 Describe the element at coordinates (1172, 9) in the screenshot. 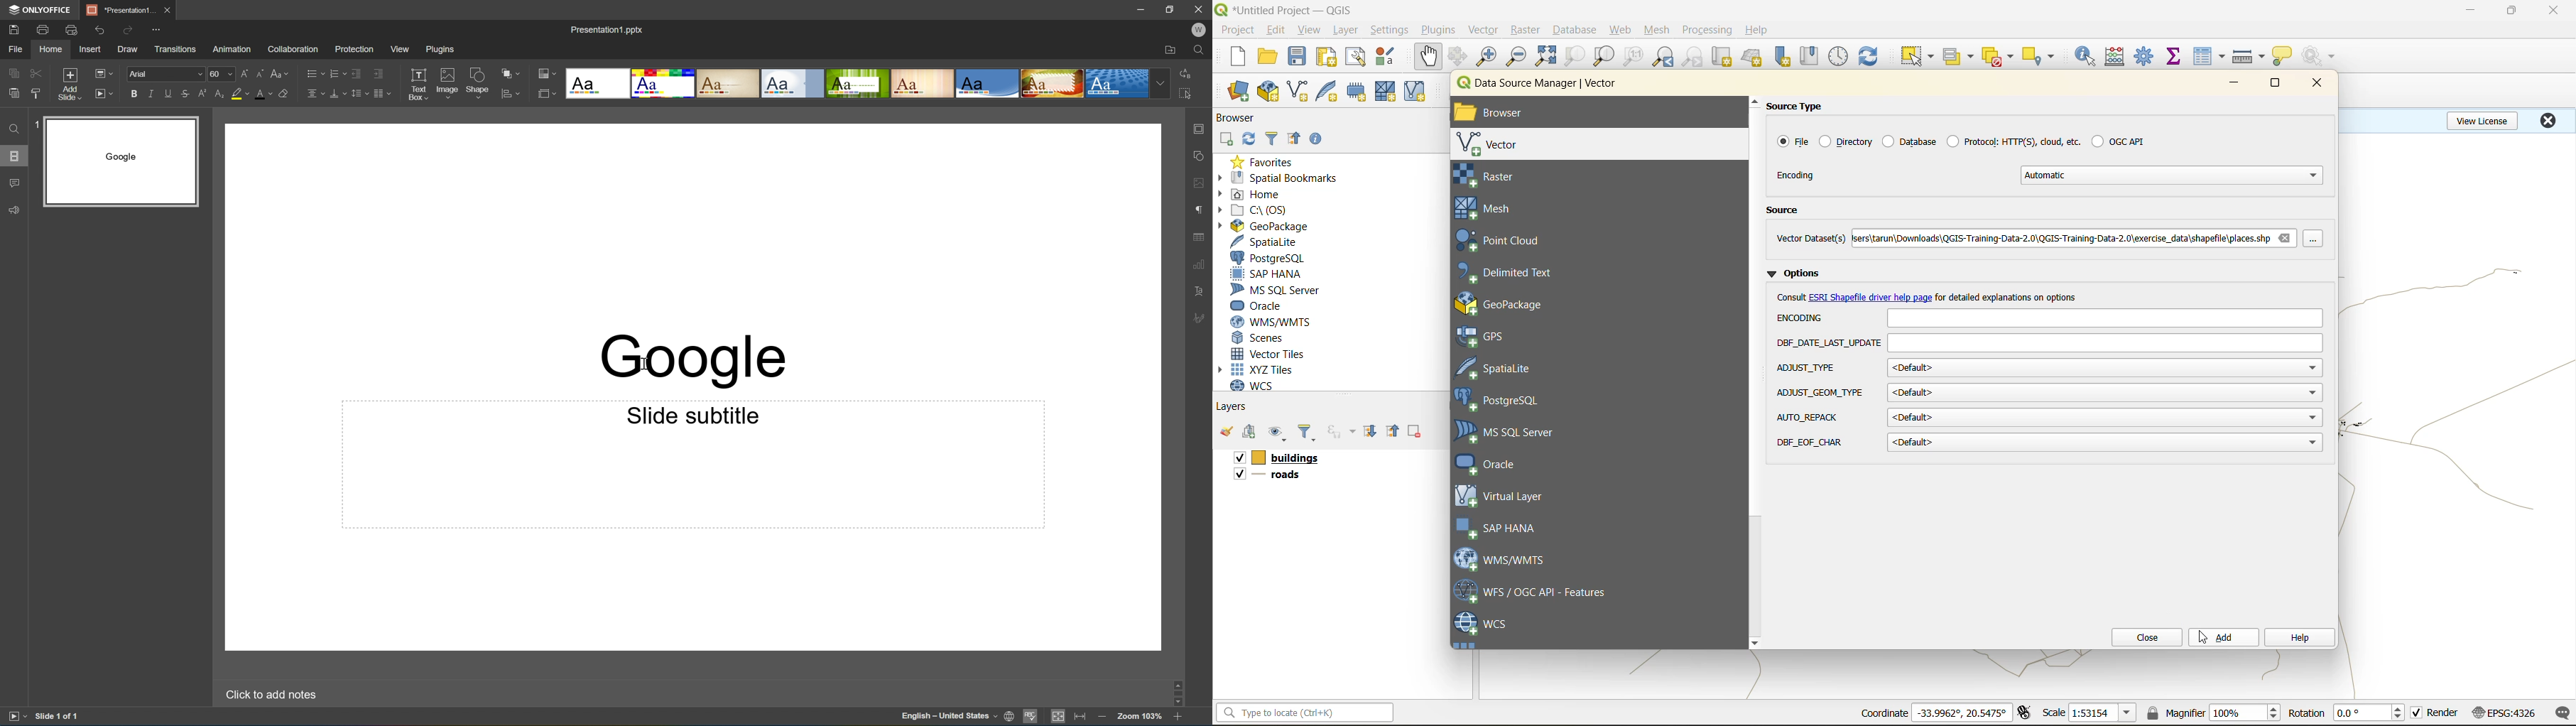

I see `Restore down` at that location.